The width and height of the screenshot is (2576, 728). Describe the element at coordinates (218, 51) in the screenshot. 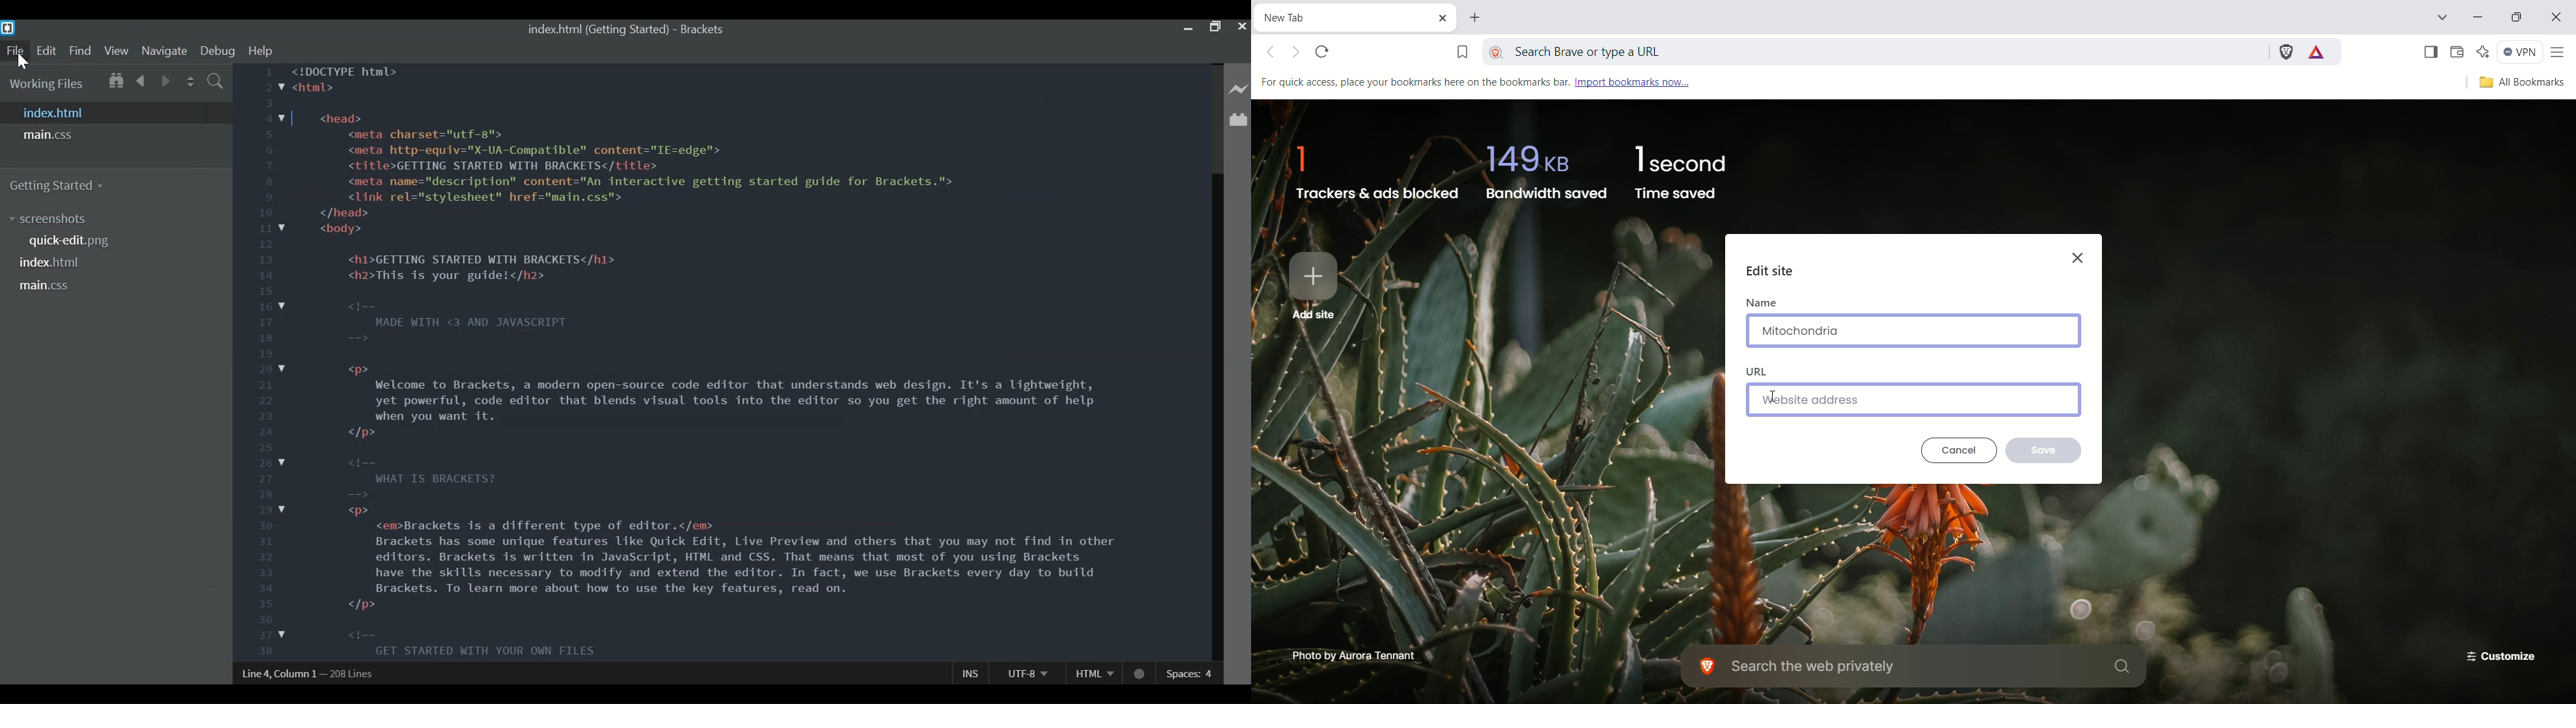

I see `Debug` at that location.